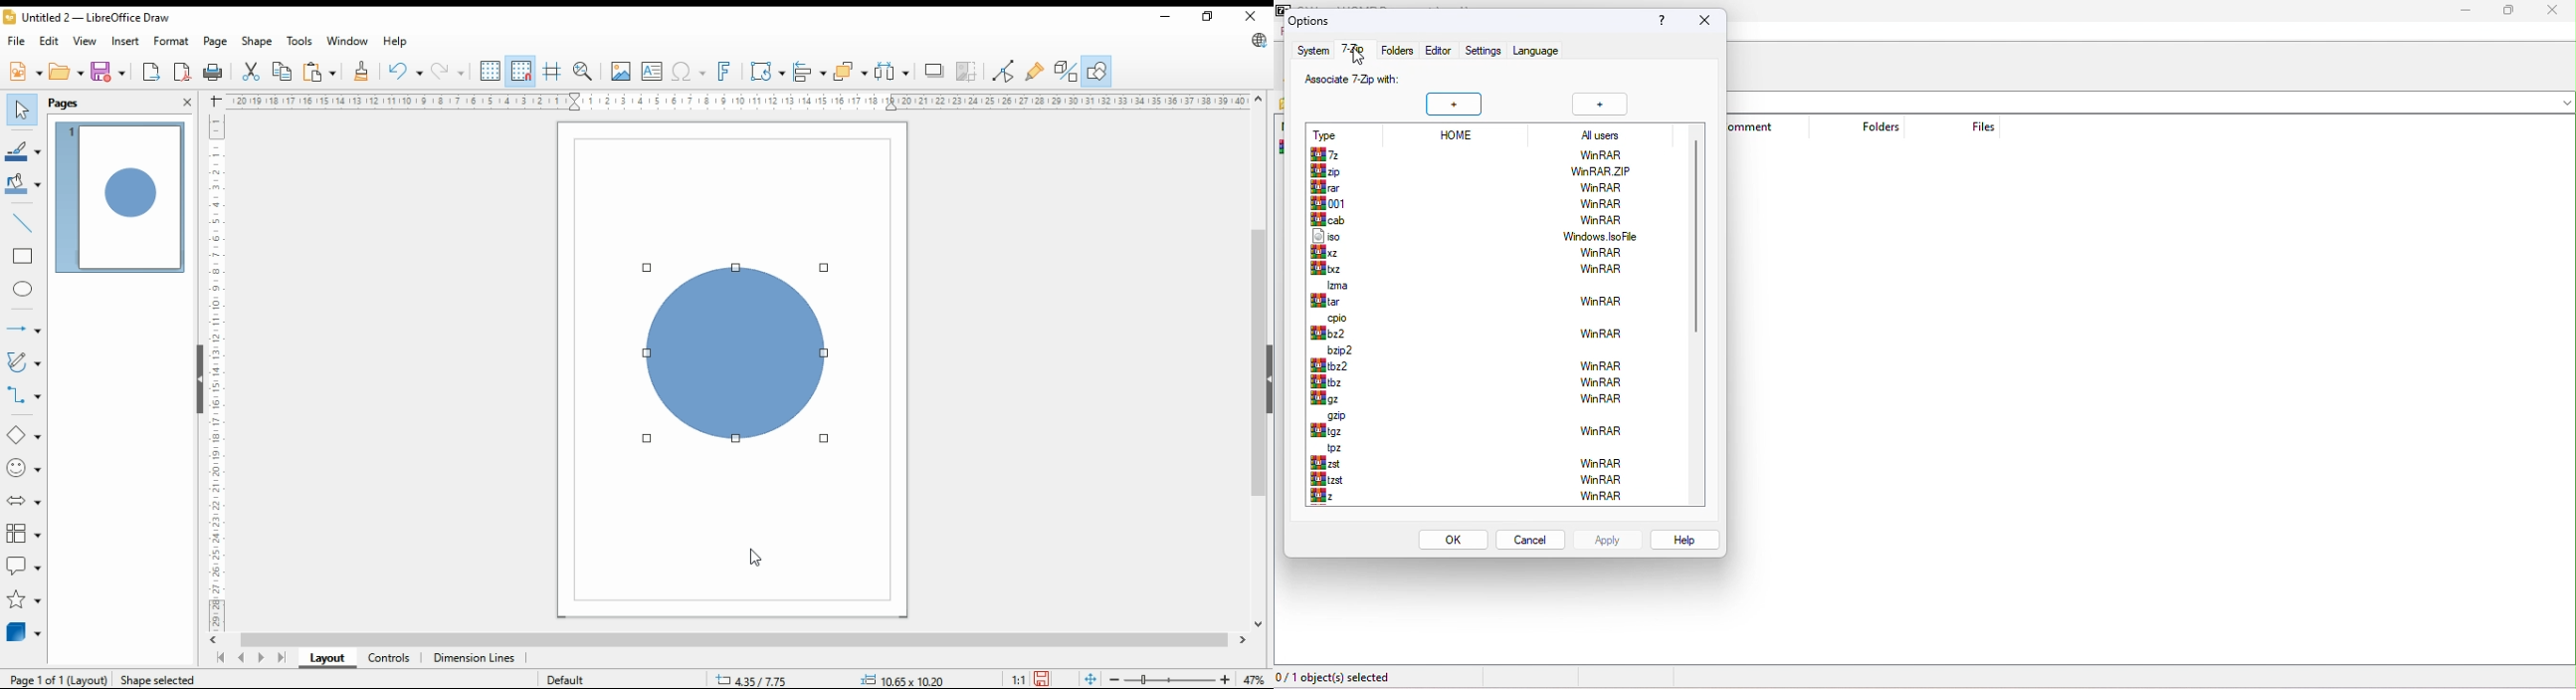 This screenshot has height=700, width=2576. Describe the element at coordinates (1608, 480) in the screenshot. I see `winrar` at that location.